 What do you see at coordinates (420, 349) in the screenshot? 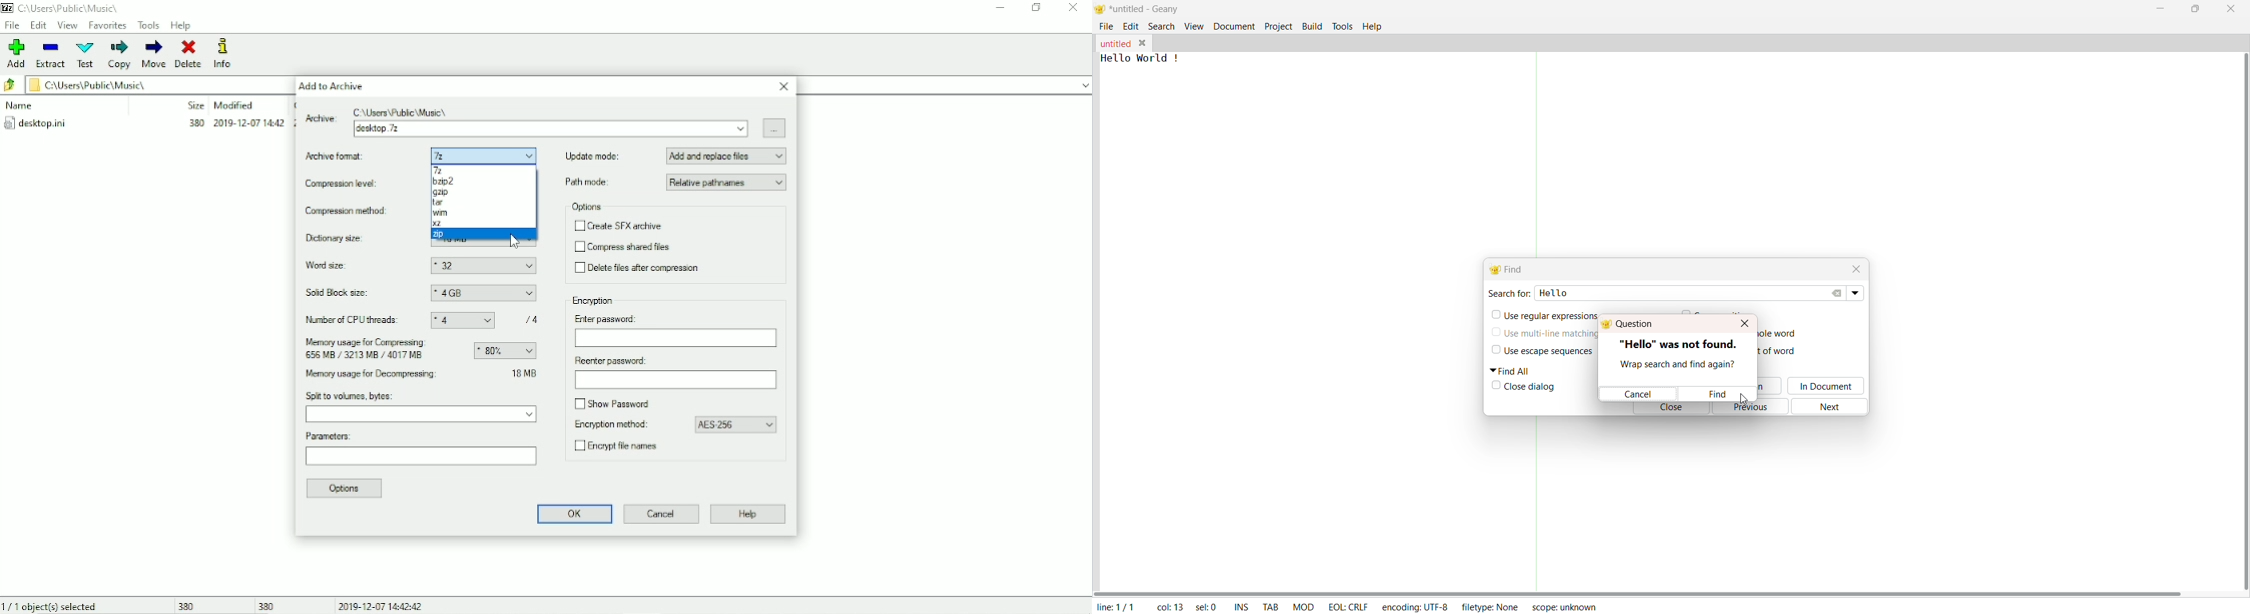
I see `Memory usage for compressing` at bounding box center [420, 349].